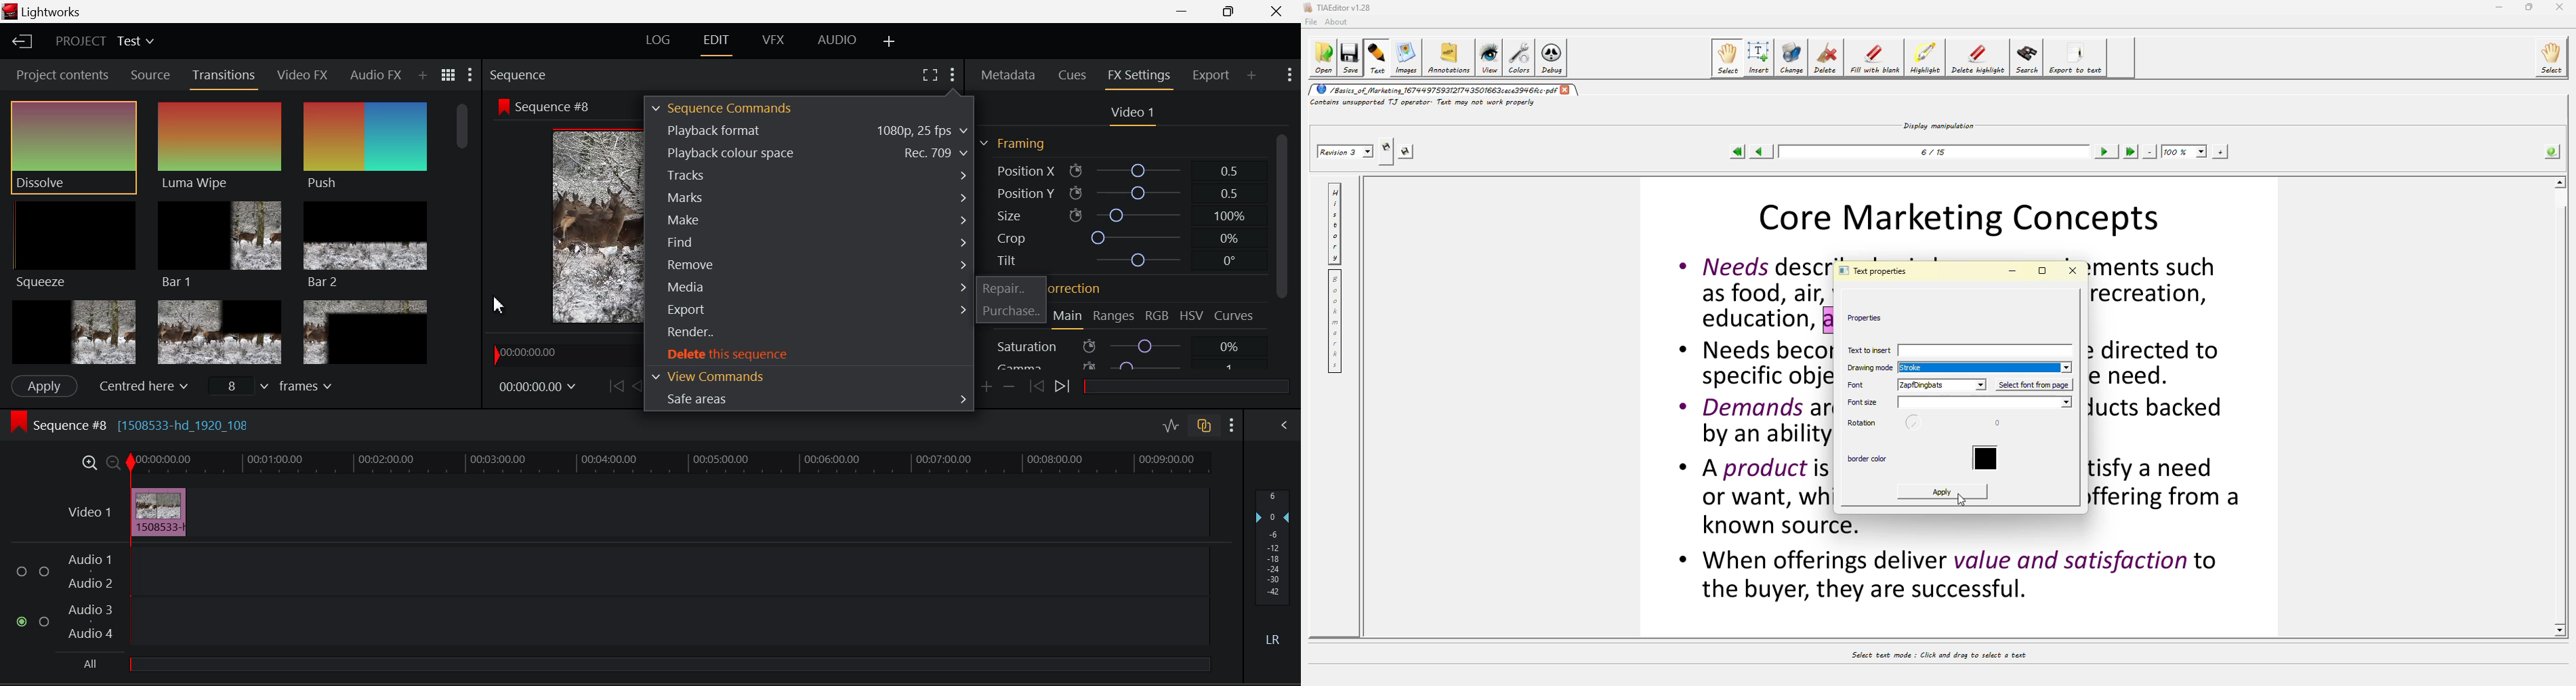 This screenshot has width=2576, height=700. Describe the element at coordinates (46, 12) in the screenshot. I see `Lightworks` at that location.